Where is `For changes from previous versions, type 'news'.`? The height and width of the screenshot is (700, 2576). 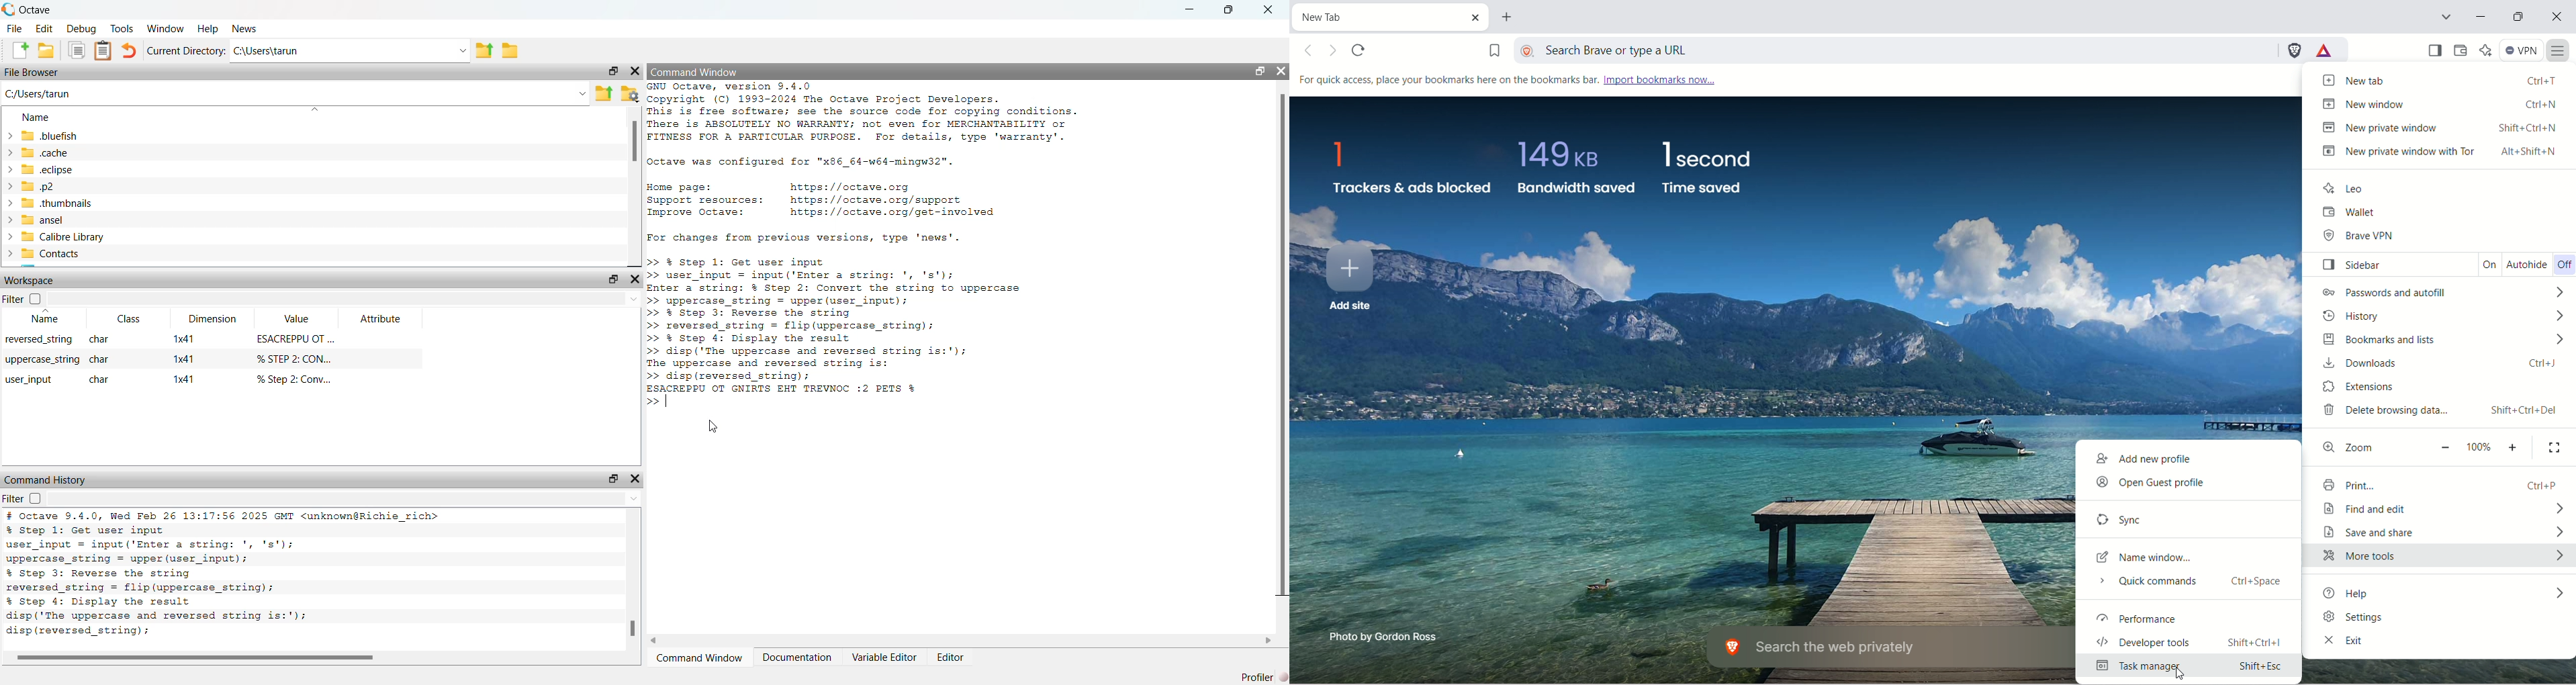
For changes from previous versions, type 'news'. is located at coordinates (807, 238).